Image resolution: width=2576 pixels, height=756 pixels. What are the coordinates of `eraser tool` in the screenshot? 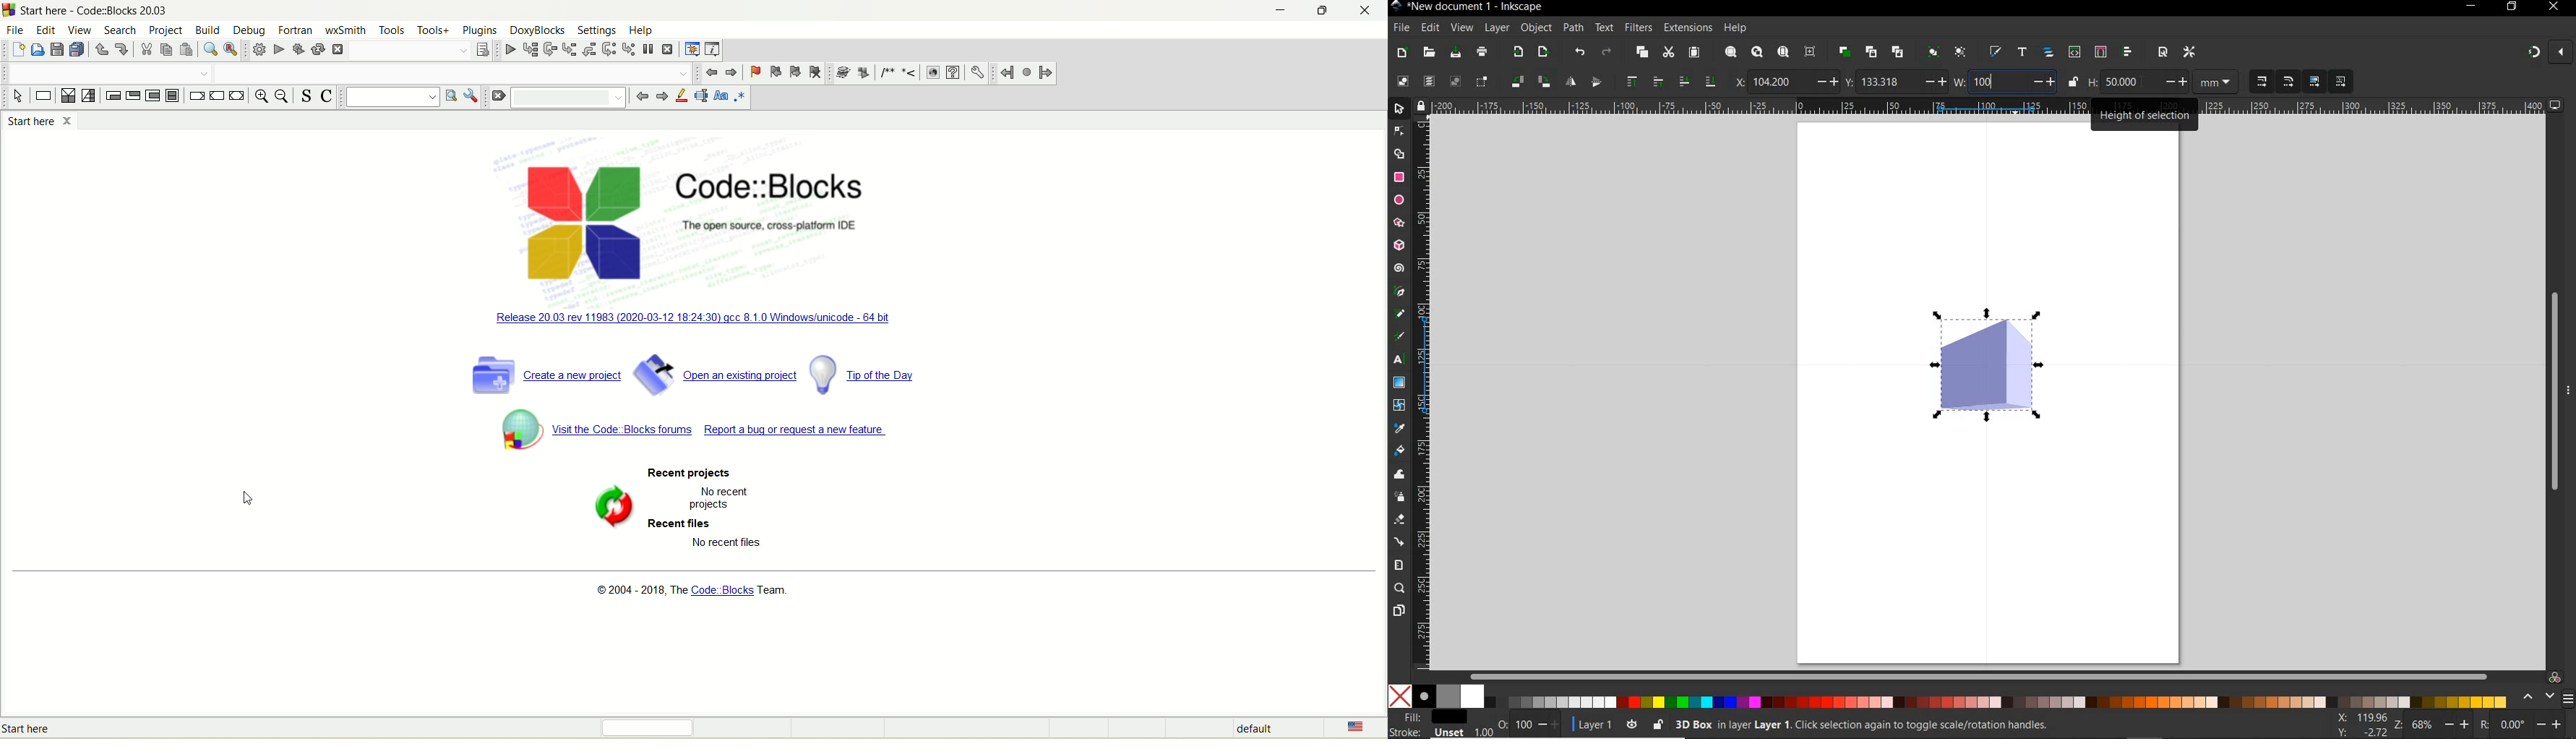 It's located at (1400, 520).